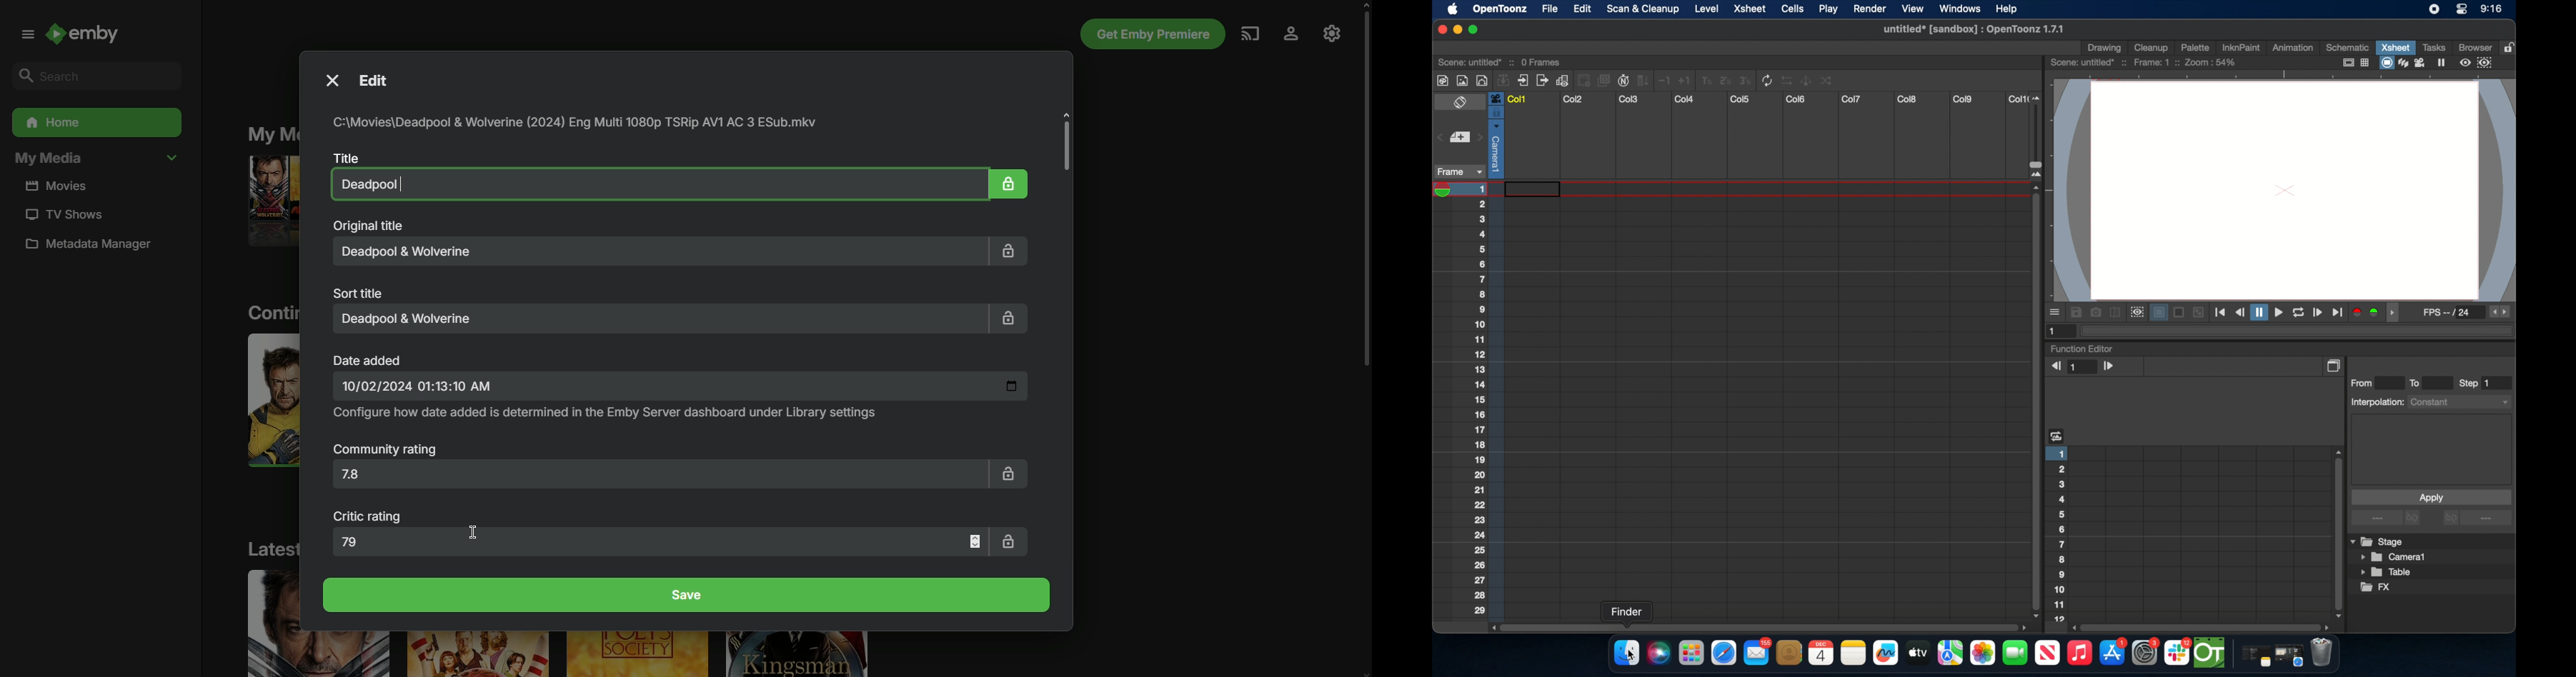 This screenshot has width=2576, height=700. I want to click on fps, so click(2501, 312).